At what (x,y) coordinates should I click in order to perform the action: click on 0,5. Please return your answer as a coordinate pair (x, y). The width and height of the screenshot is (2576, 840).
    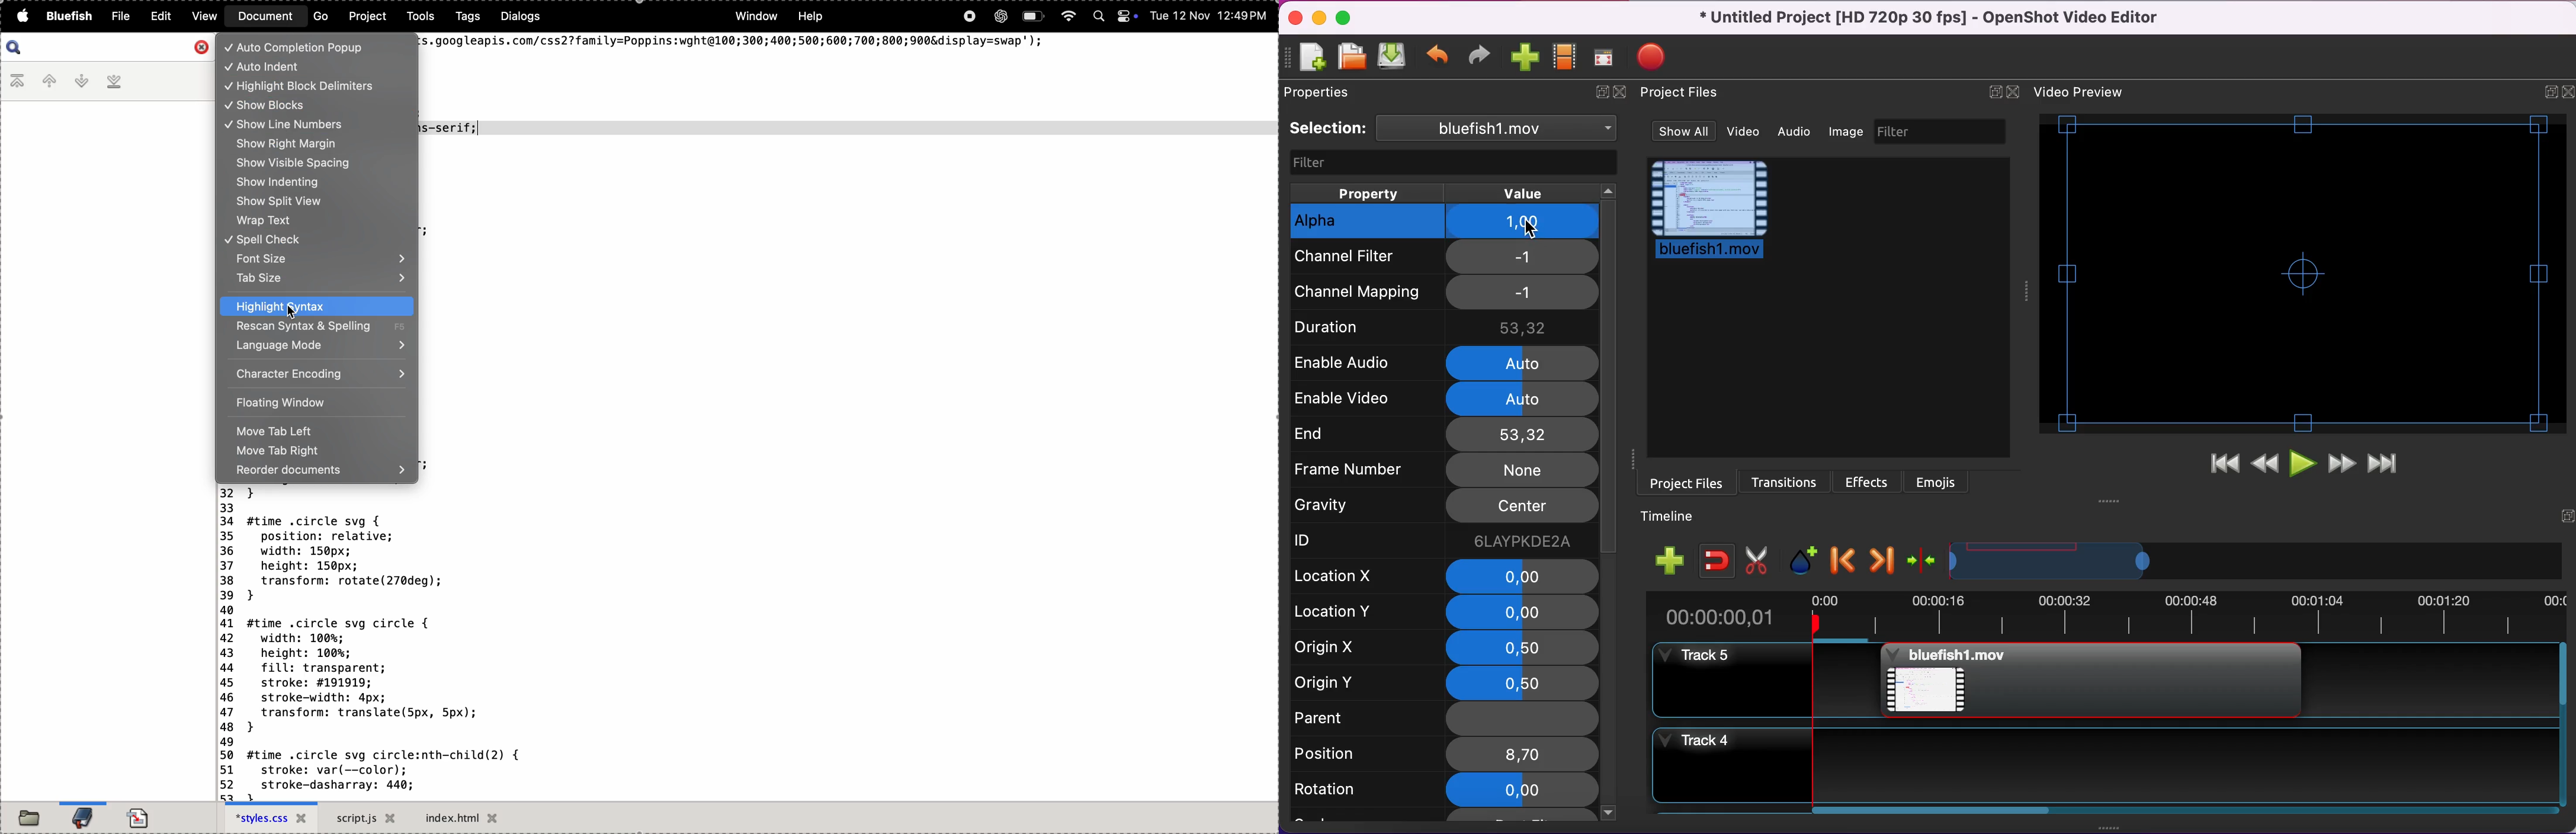
    Looking at the image, I should click on (1525, 684).